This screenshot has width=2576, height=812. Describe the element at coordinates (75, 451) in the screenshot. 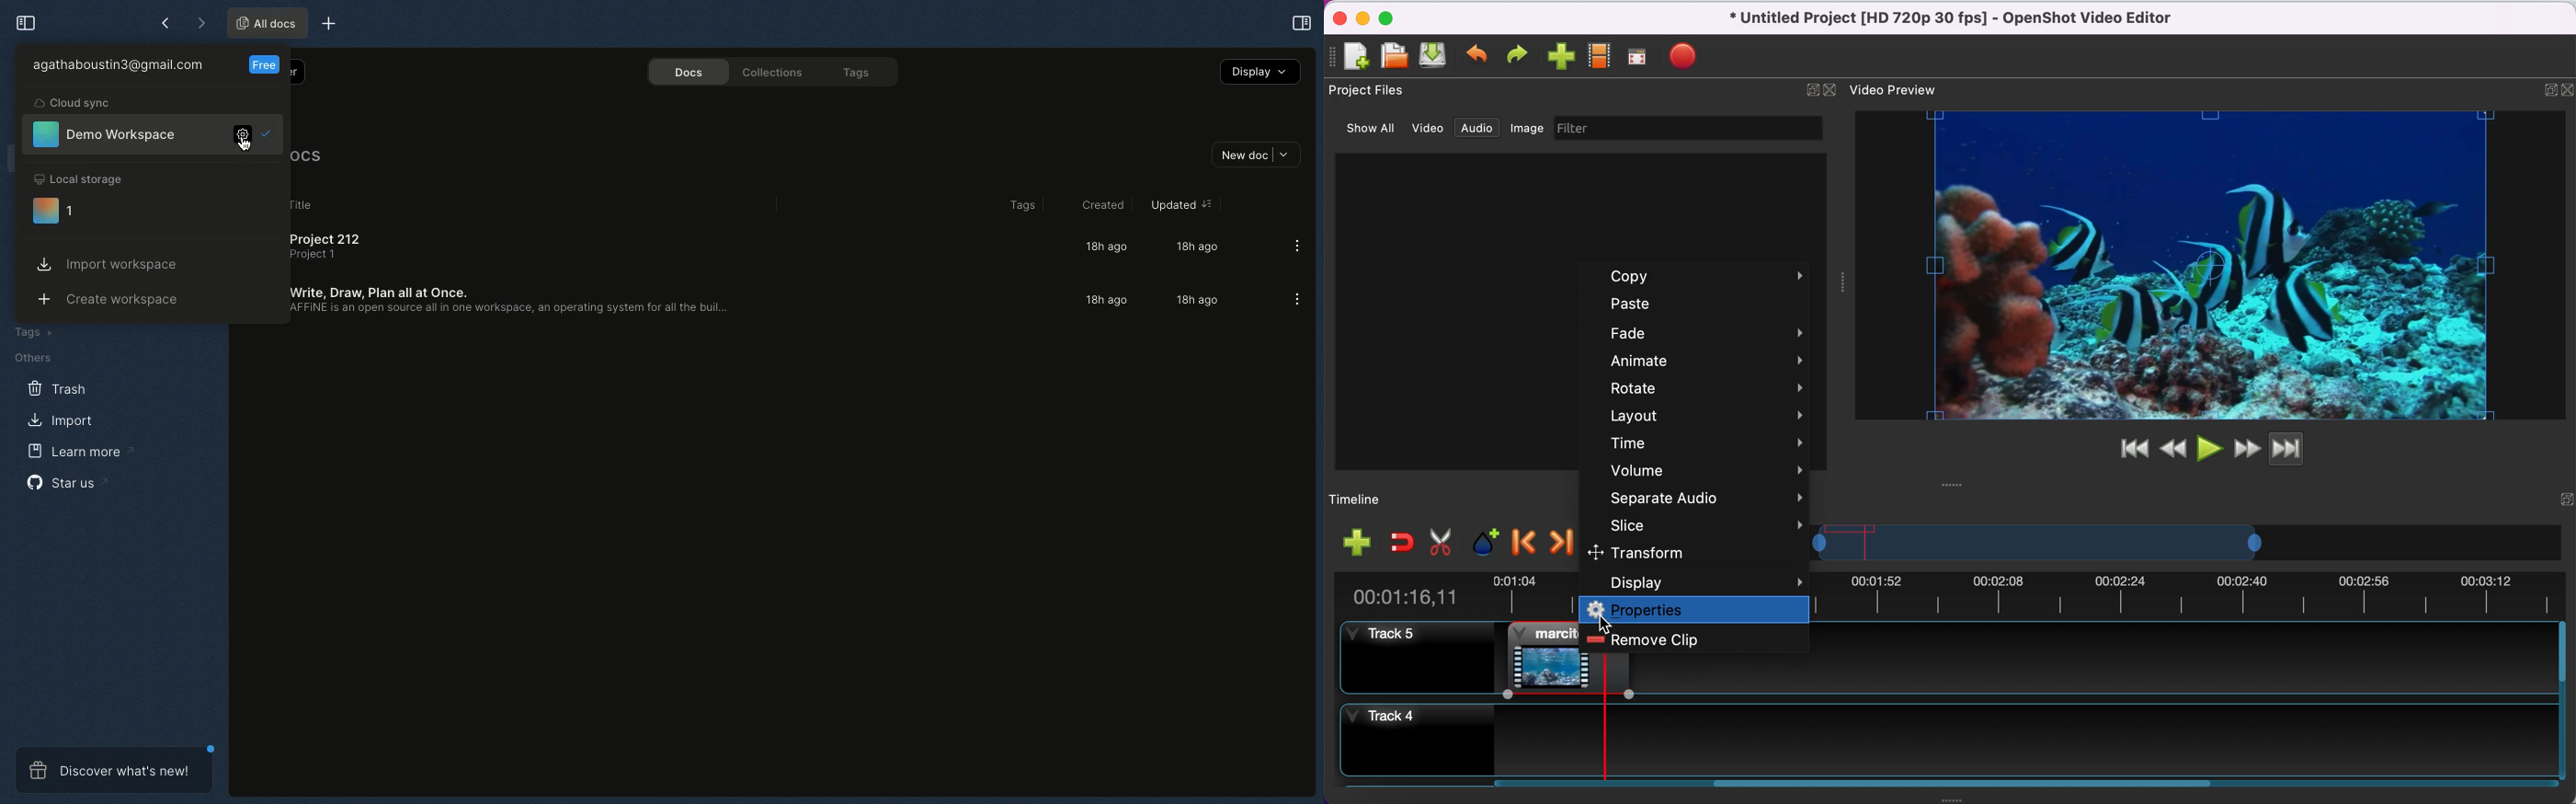

I see `Learn more` at that location.